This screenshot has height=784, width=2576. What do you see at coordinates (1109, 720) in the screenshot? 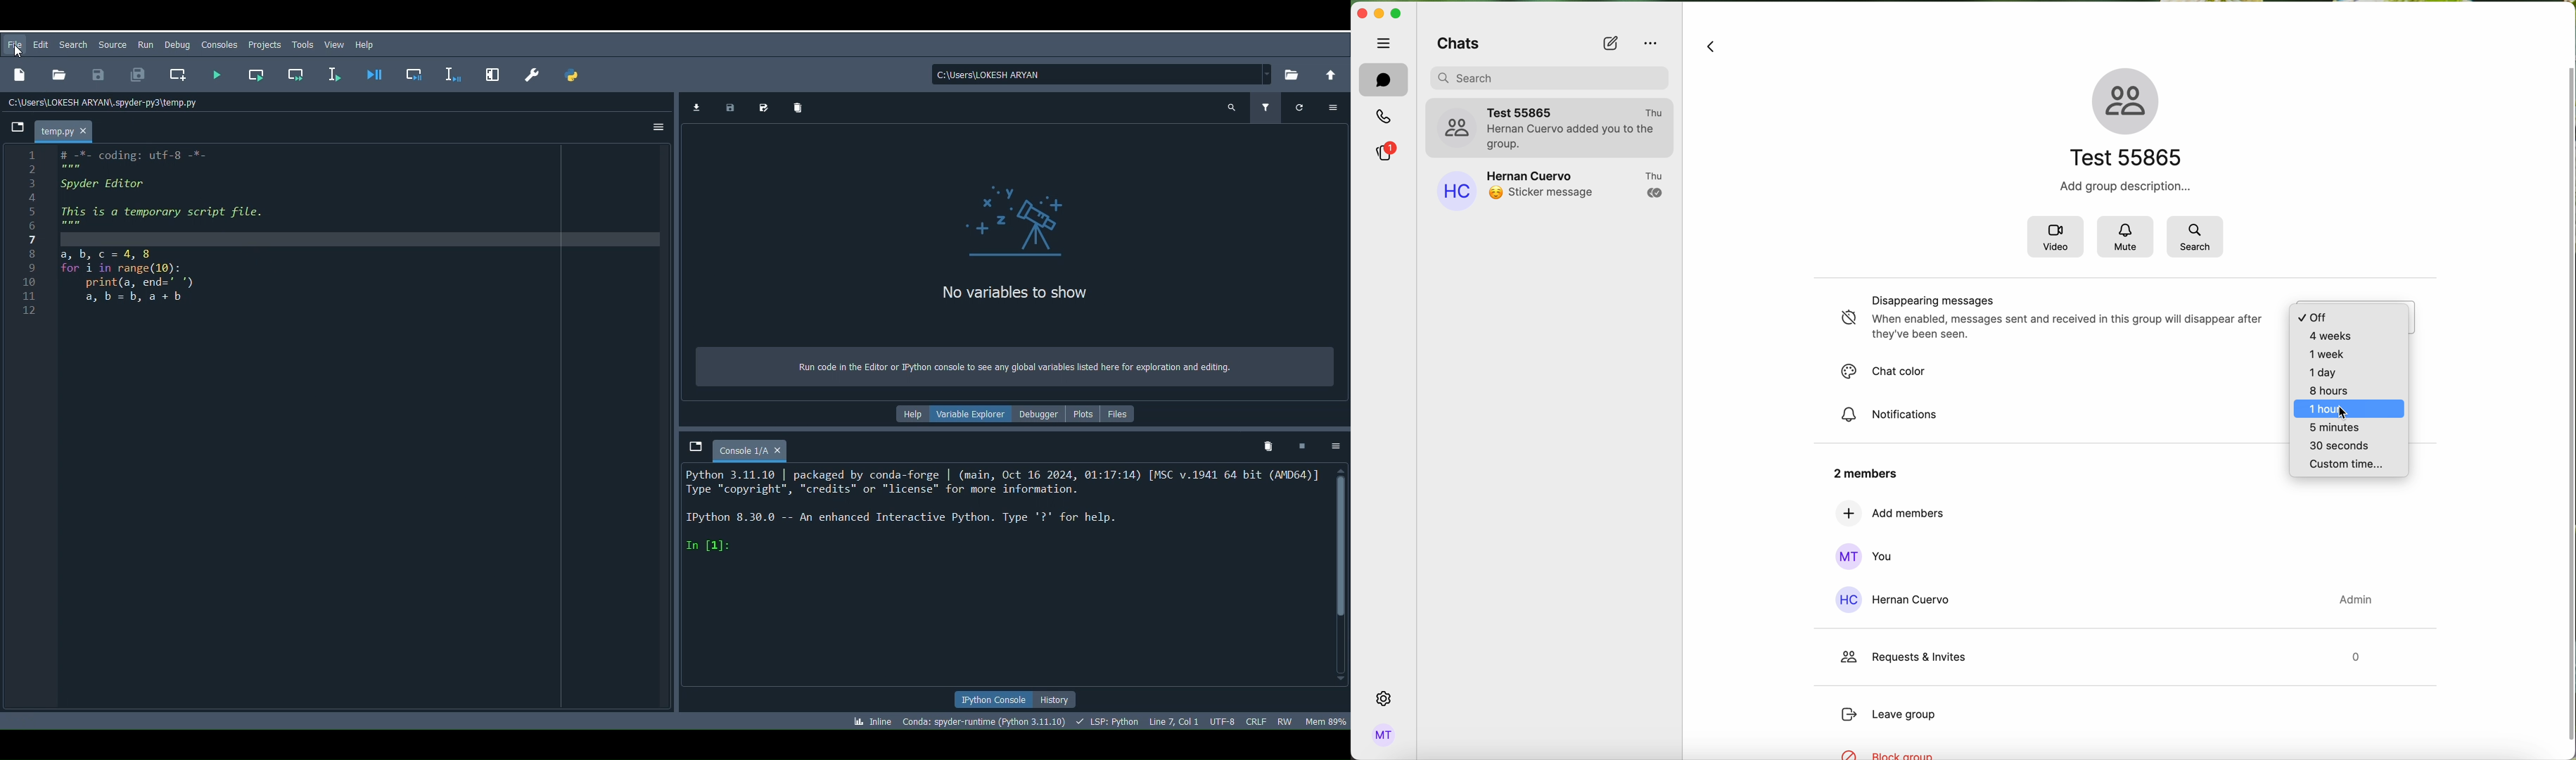
I see `Completions, linting, code folding and symbols status` at bounding box center [1109, 720].